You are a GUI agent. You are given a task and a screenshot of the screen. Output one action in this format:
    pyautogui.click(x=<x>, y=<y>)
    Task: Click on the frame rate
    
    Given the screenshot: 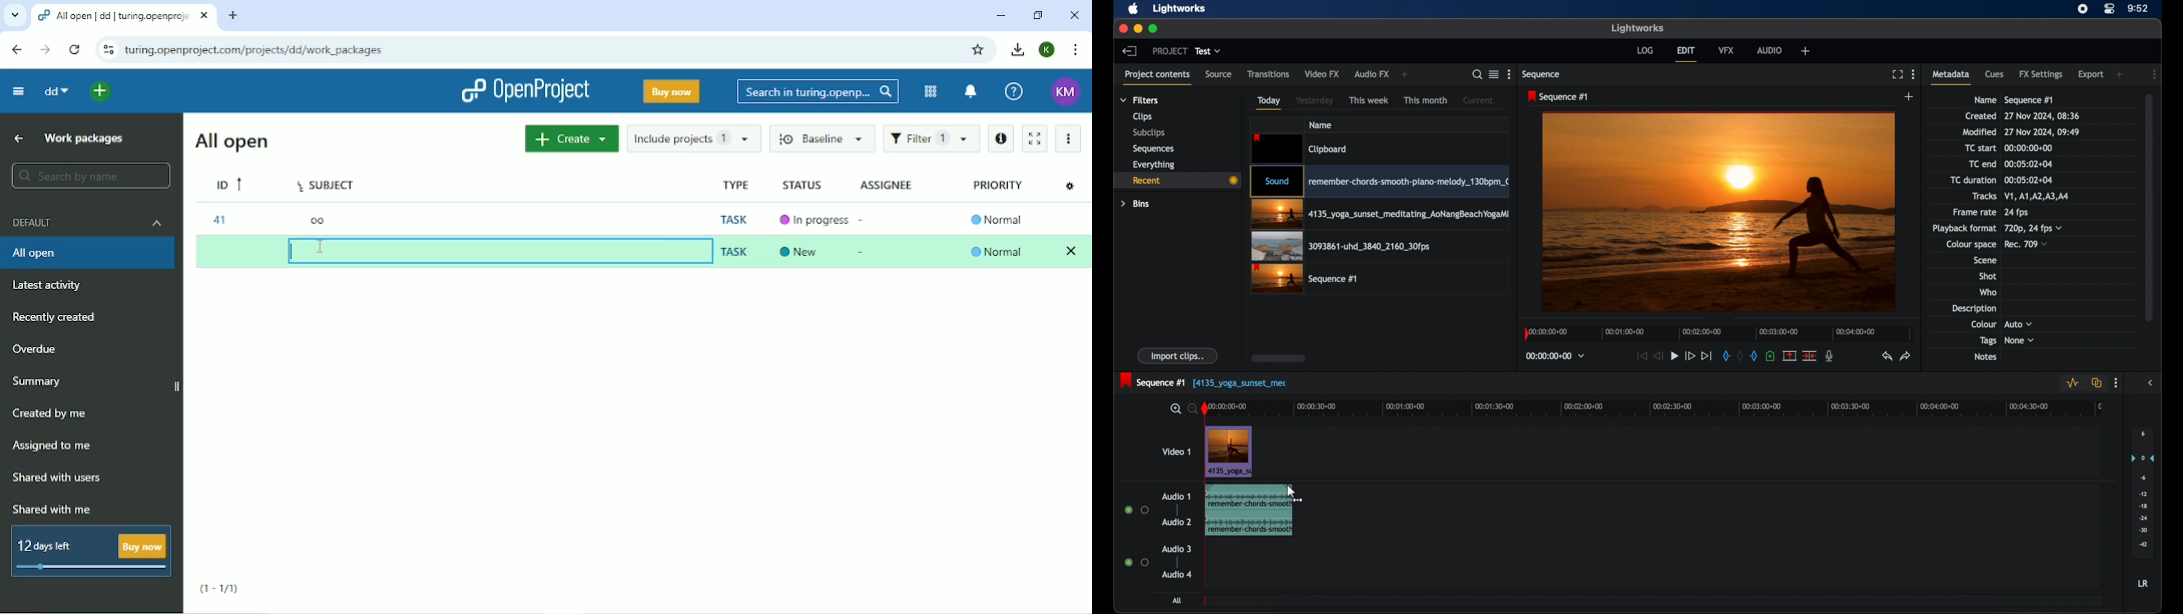 What is the action you would take?
    pyautogui.click(x=1973, y=213)
    